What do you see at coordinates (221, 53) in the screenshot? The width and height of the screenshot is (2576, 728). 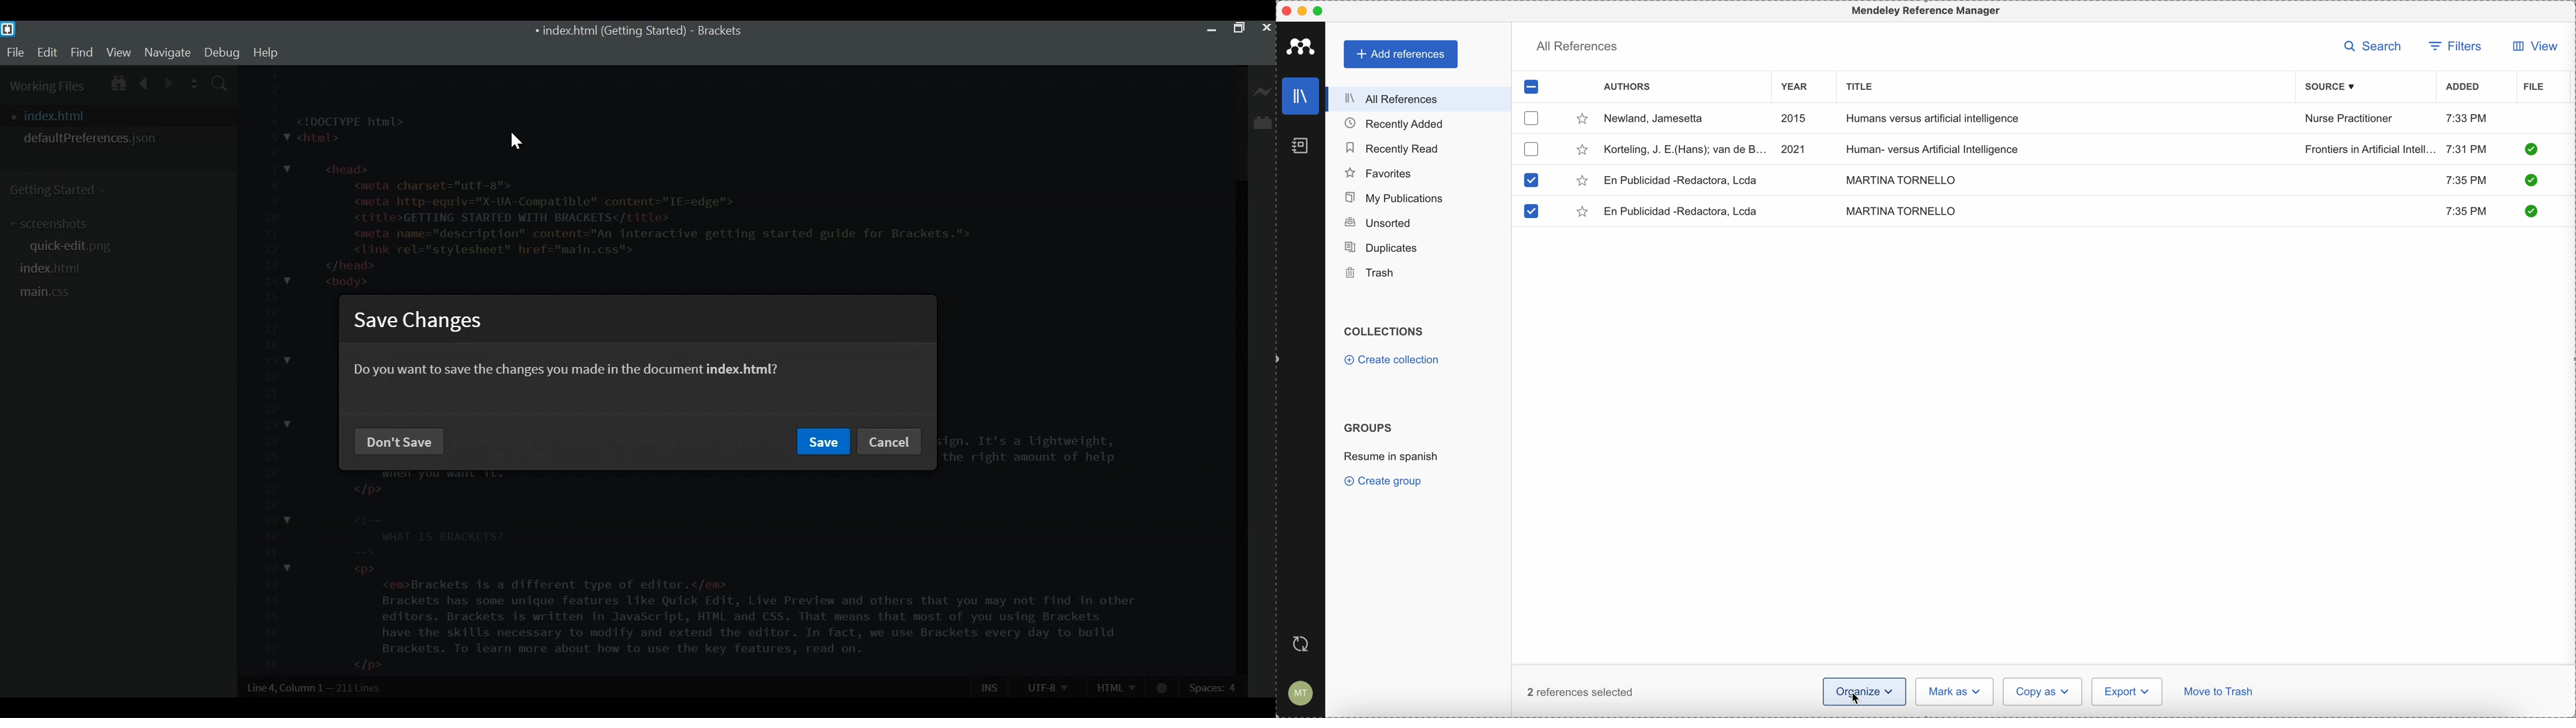 I see `Debug` at bounding box center [221, 53].